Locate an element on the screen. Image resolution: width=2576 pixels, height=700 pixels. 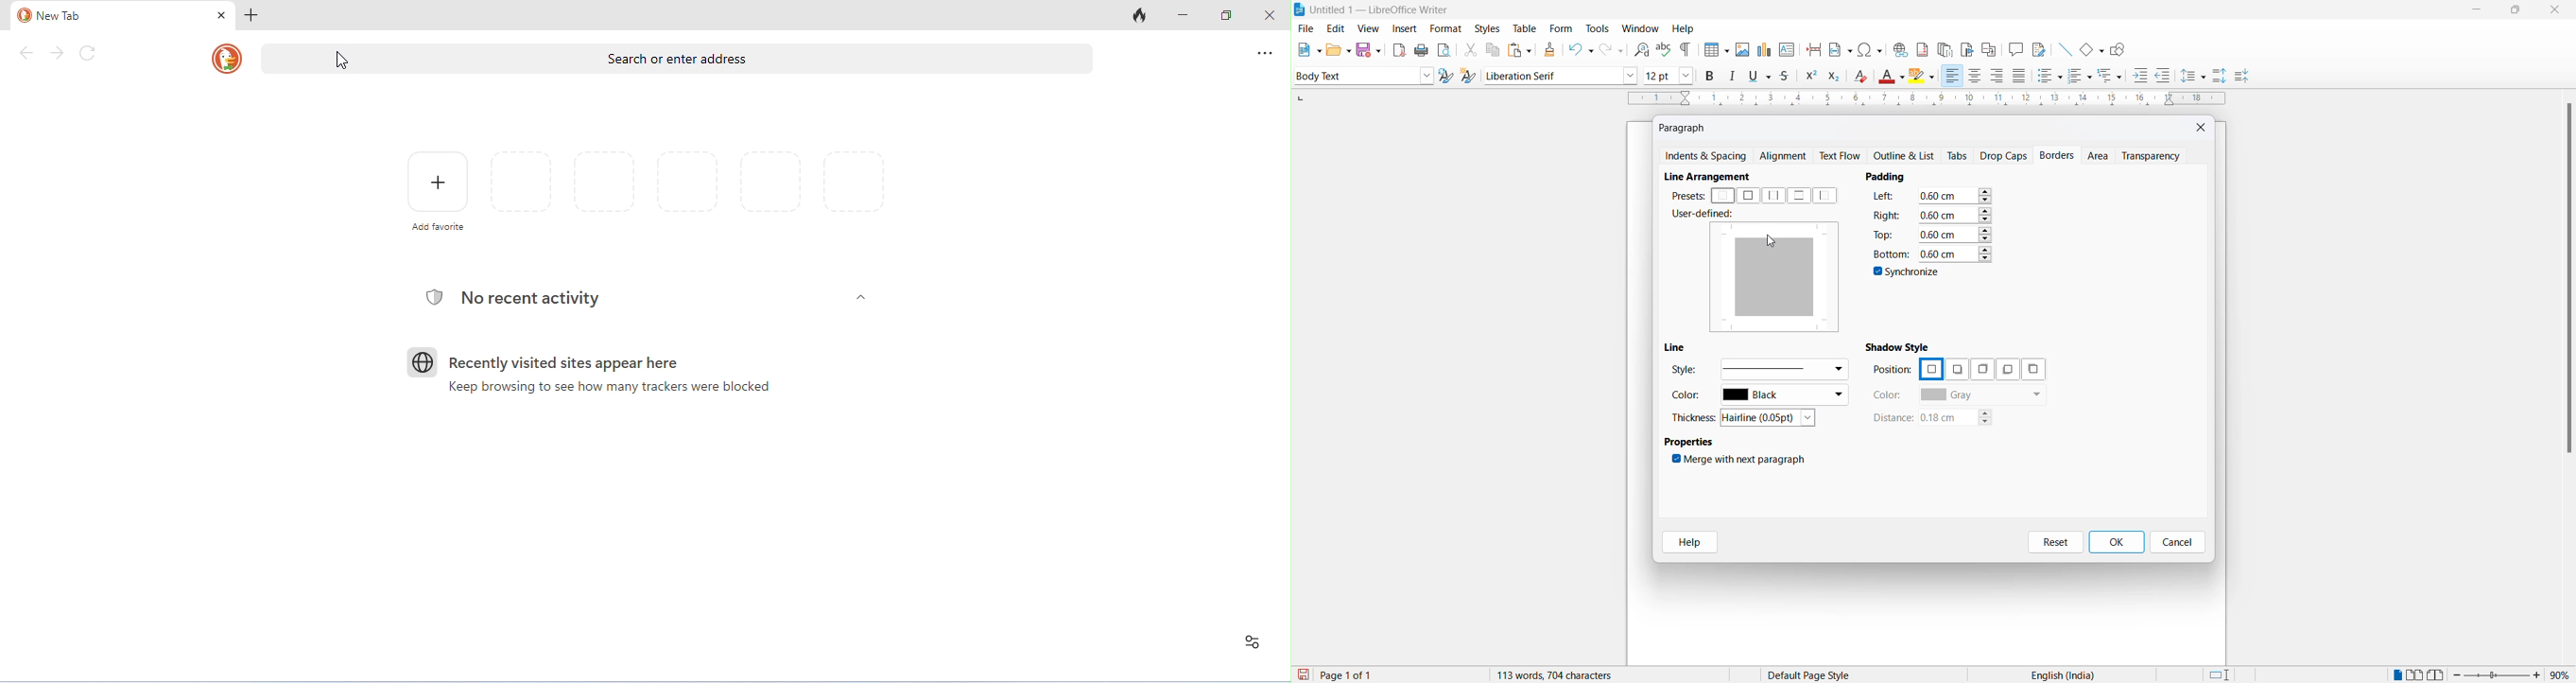
text align right is located at coordinates (1952, 76).